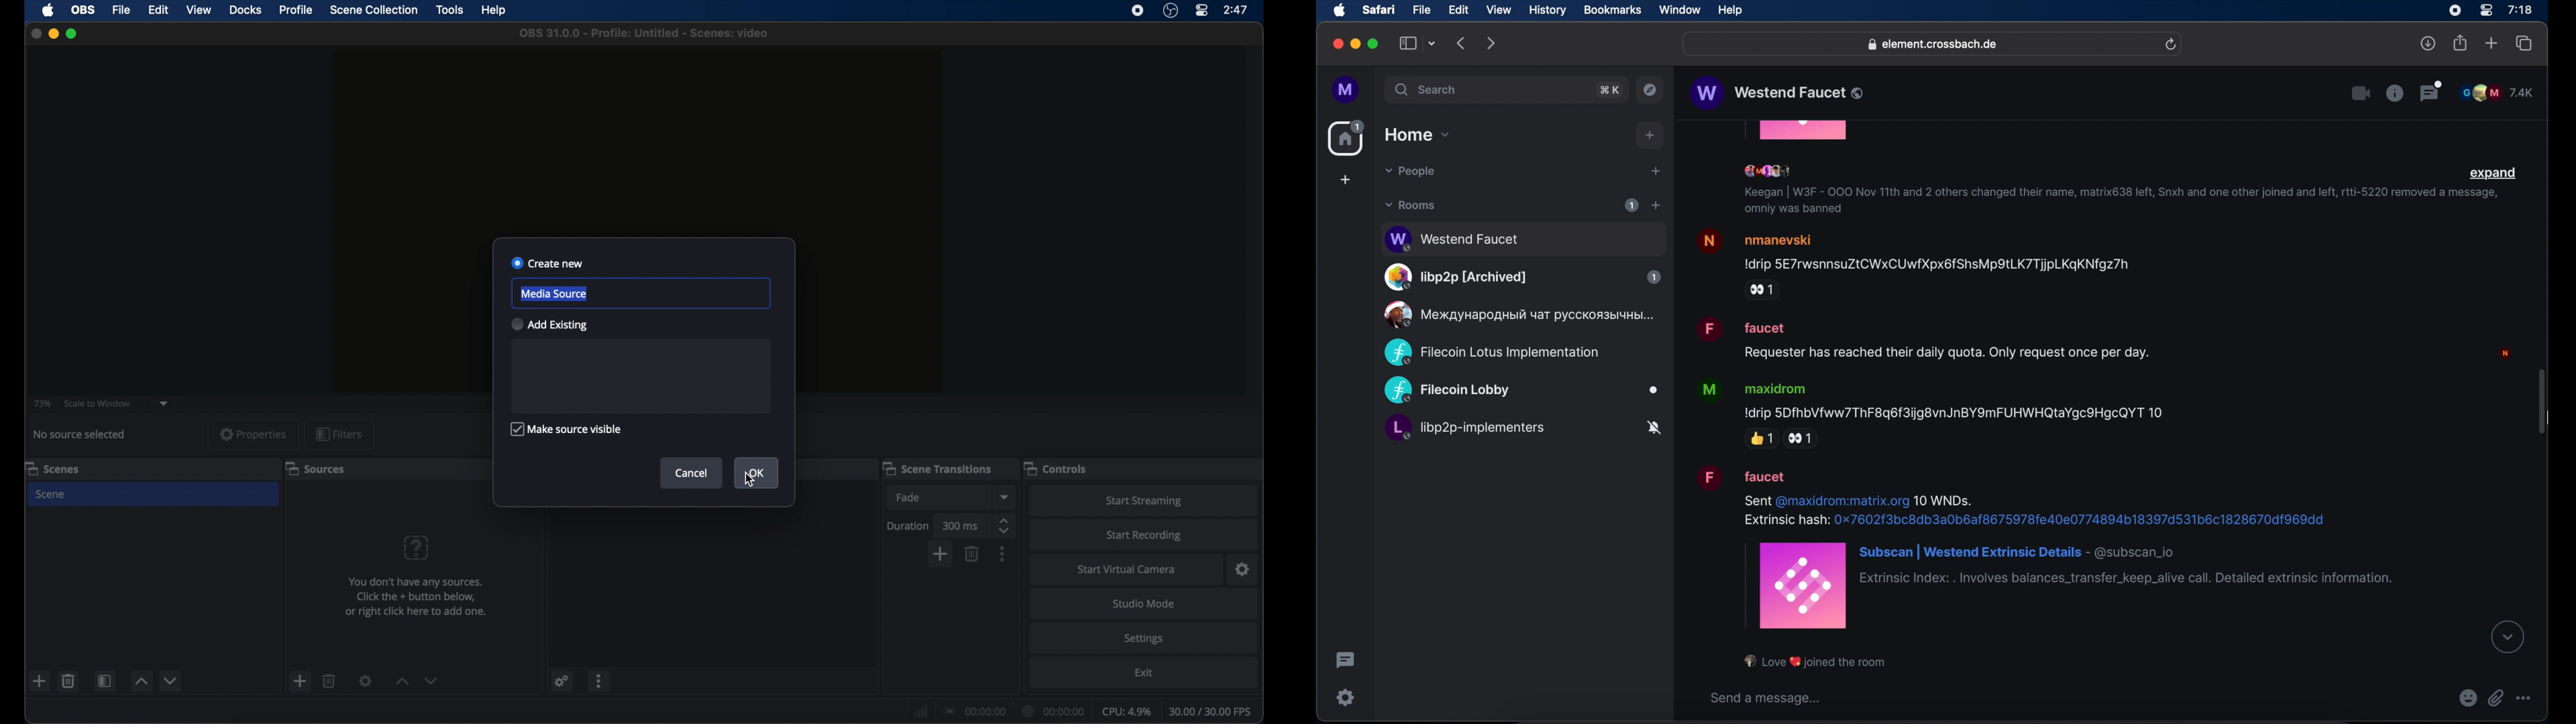  Describe the element at coordinates (451, 10) in the screenshot. I see `tools` at that location.